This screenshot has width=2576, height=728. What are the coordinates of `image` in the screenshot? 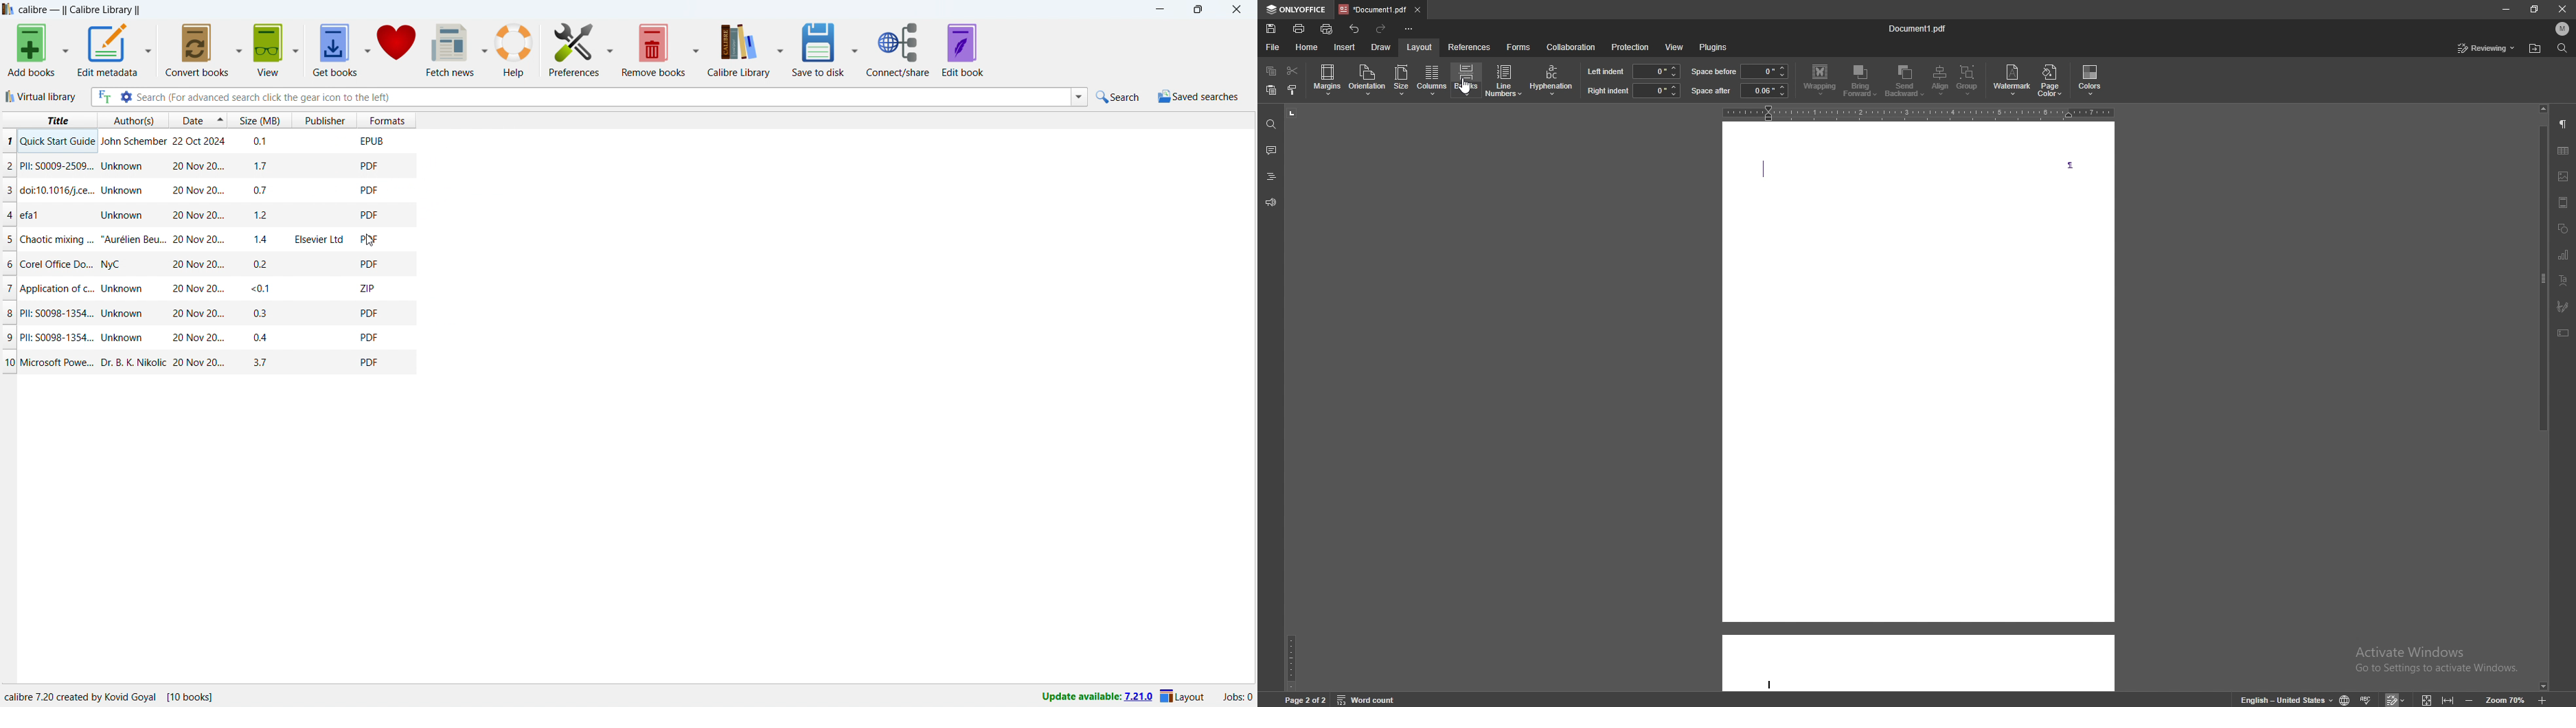 It's located at (2563, 177).